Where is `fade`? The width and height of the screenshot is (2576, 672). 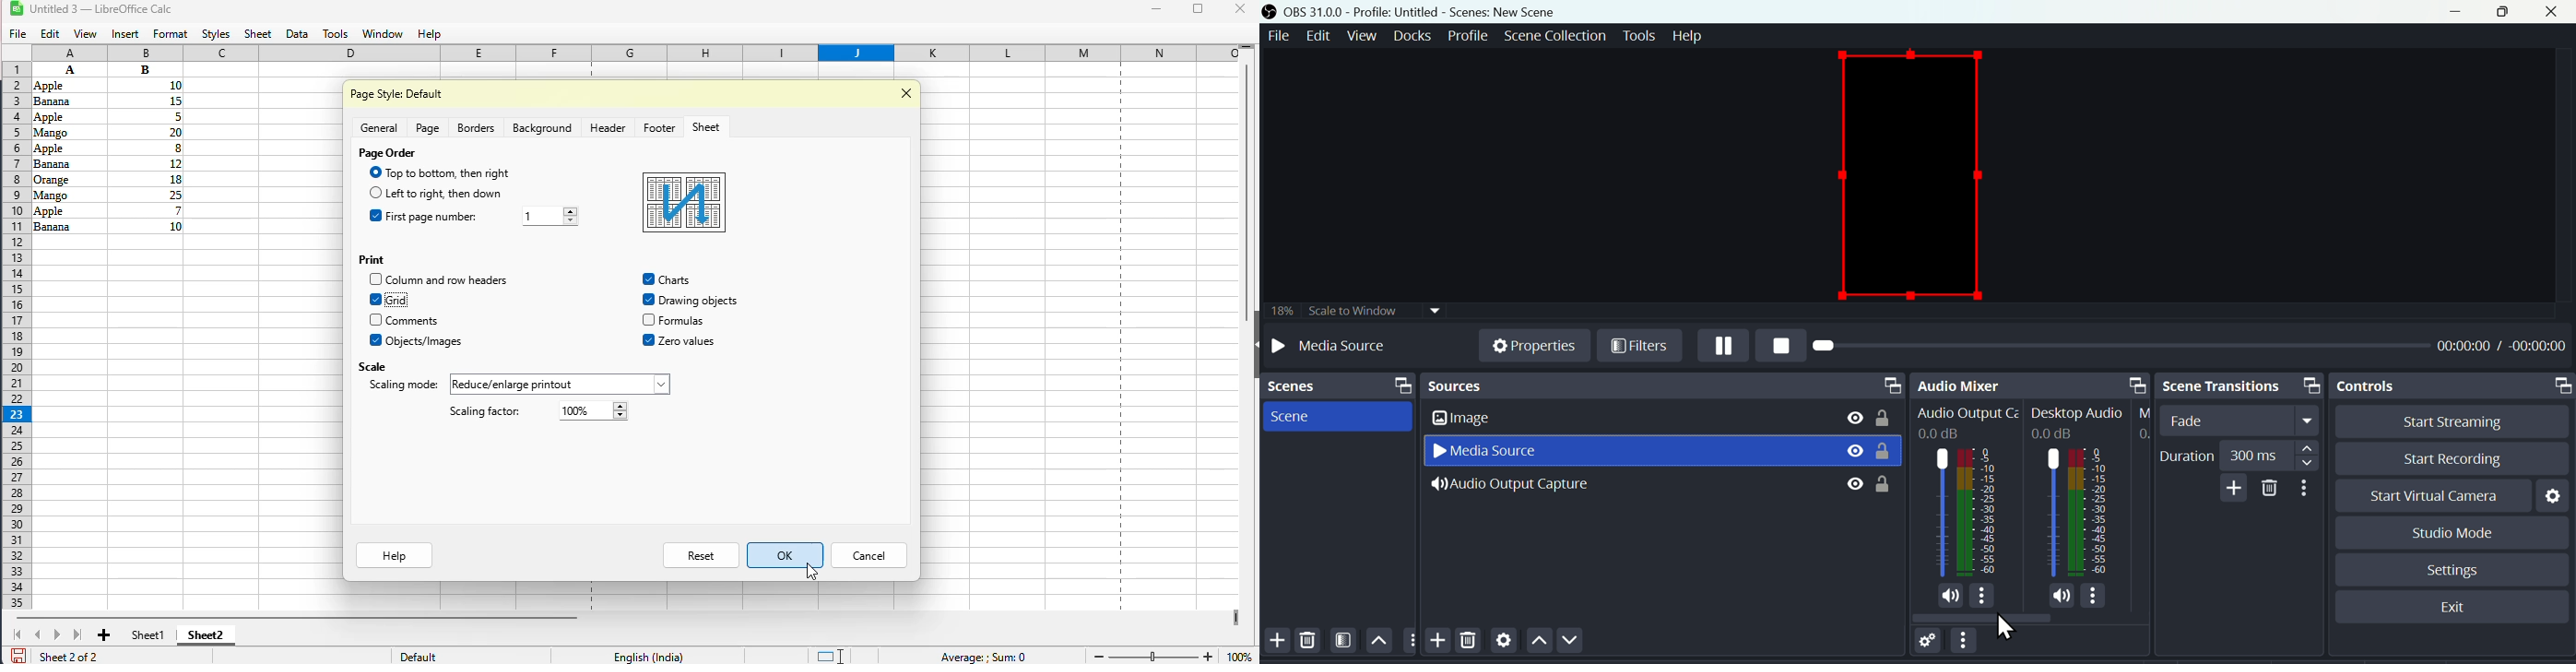 fade is located at coordinates (2243, 420).